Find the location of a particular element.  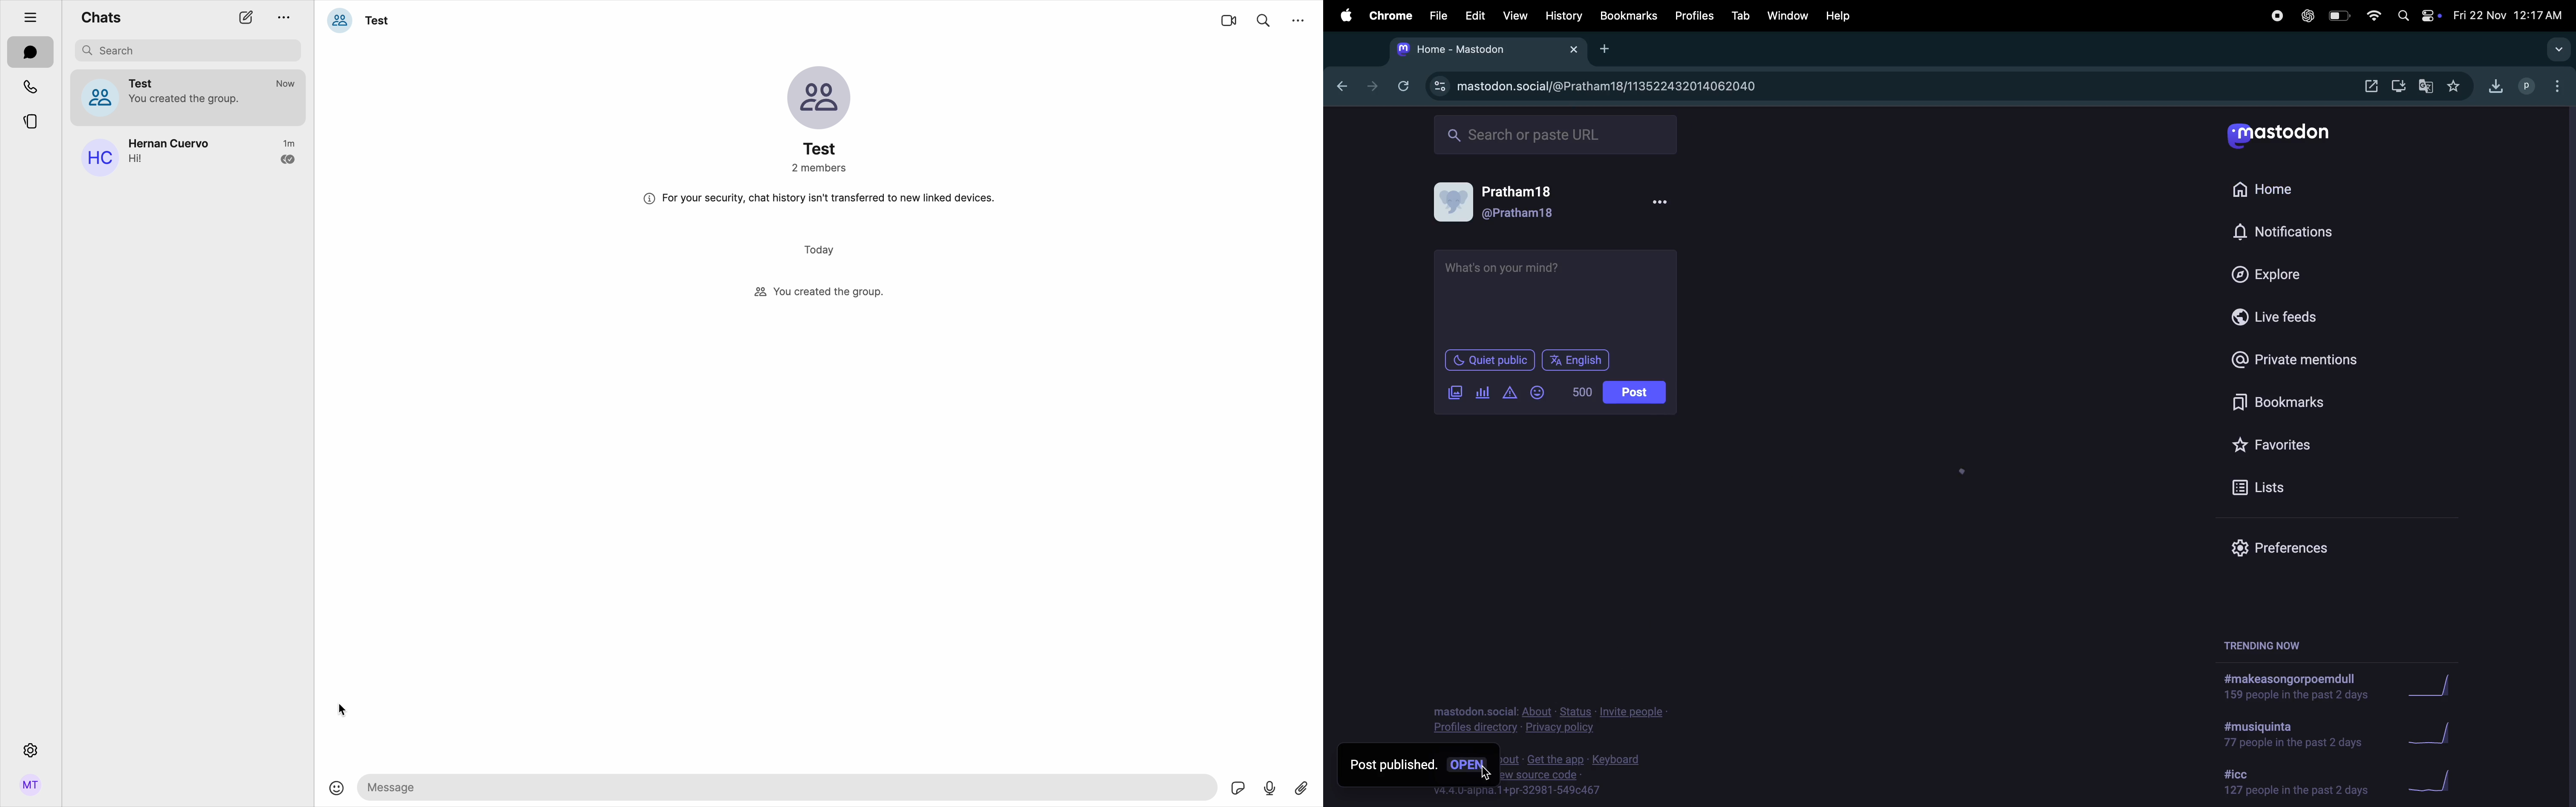

posts is located at coordinates (1634, 393).